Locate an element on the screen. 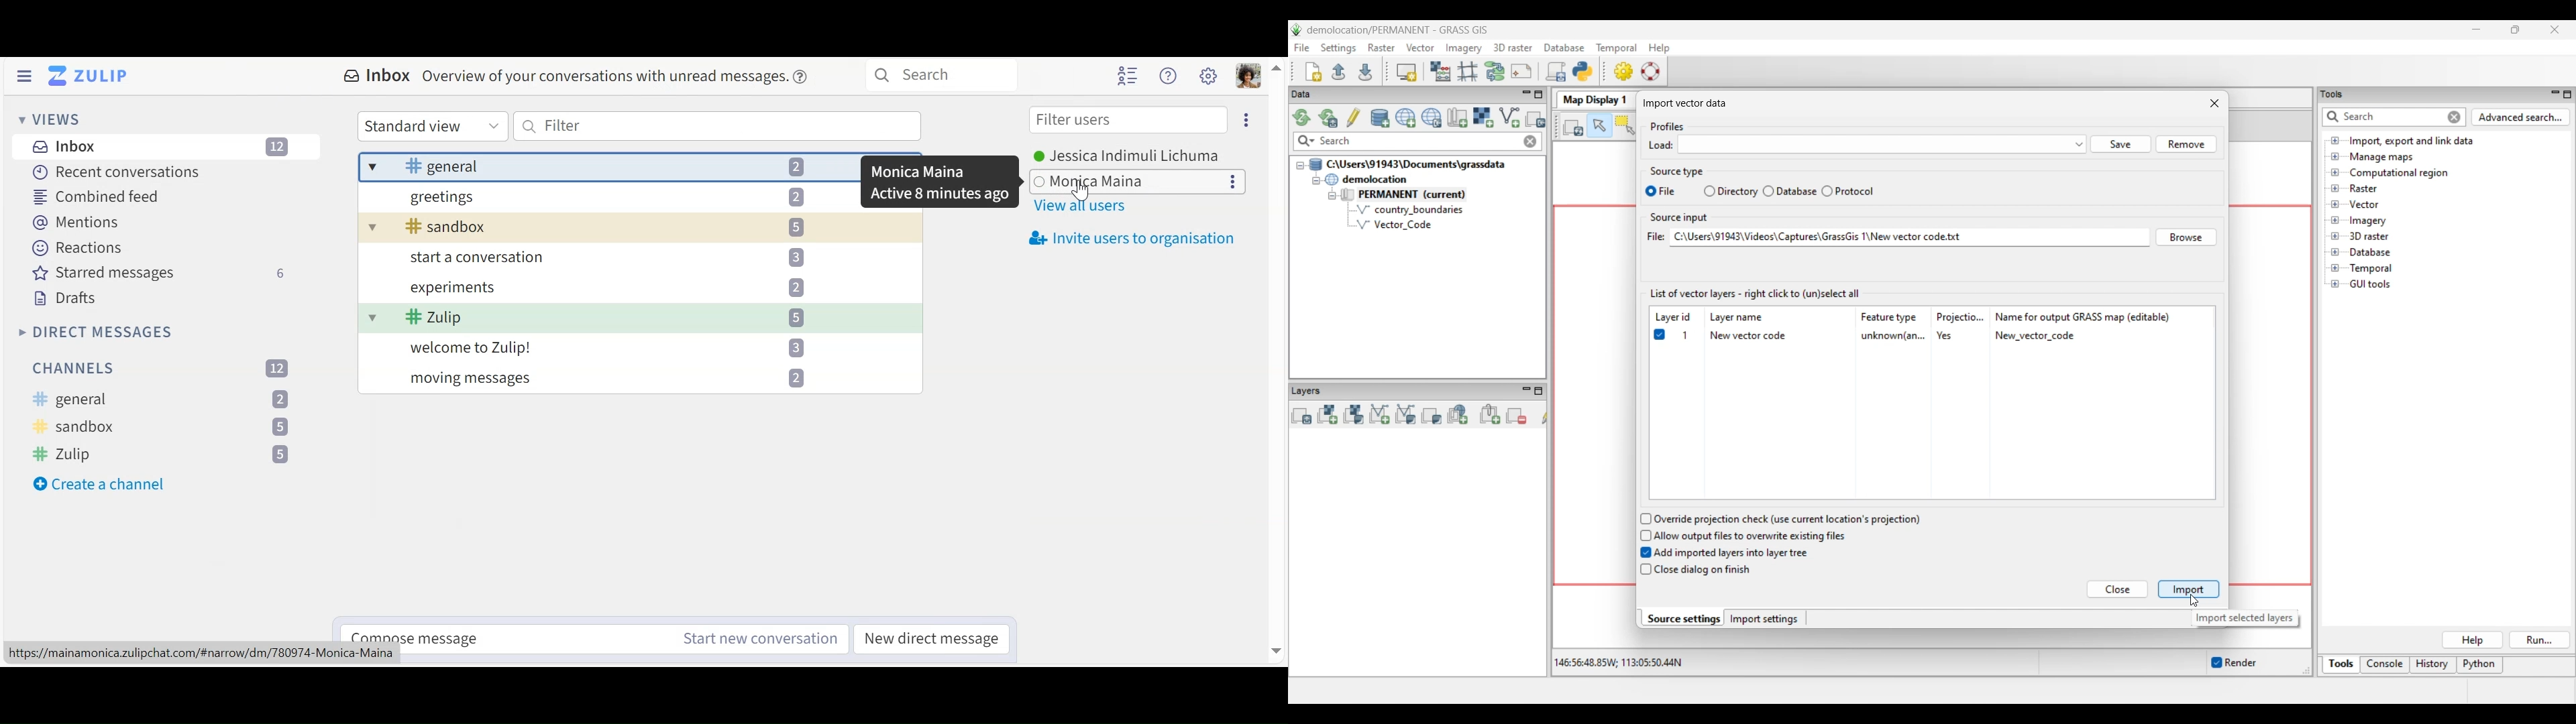  message is located at coordinates (604, 76).